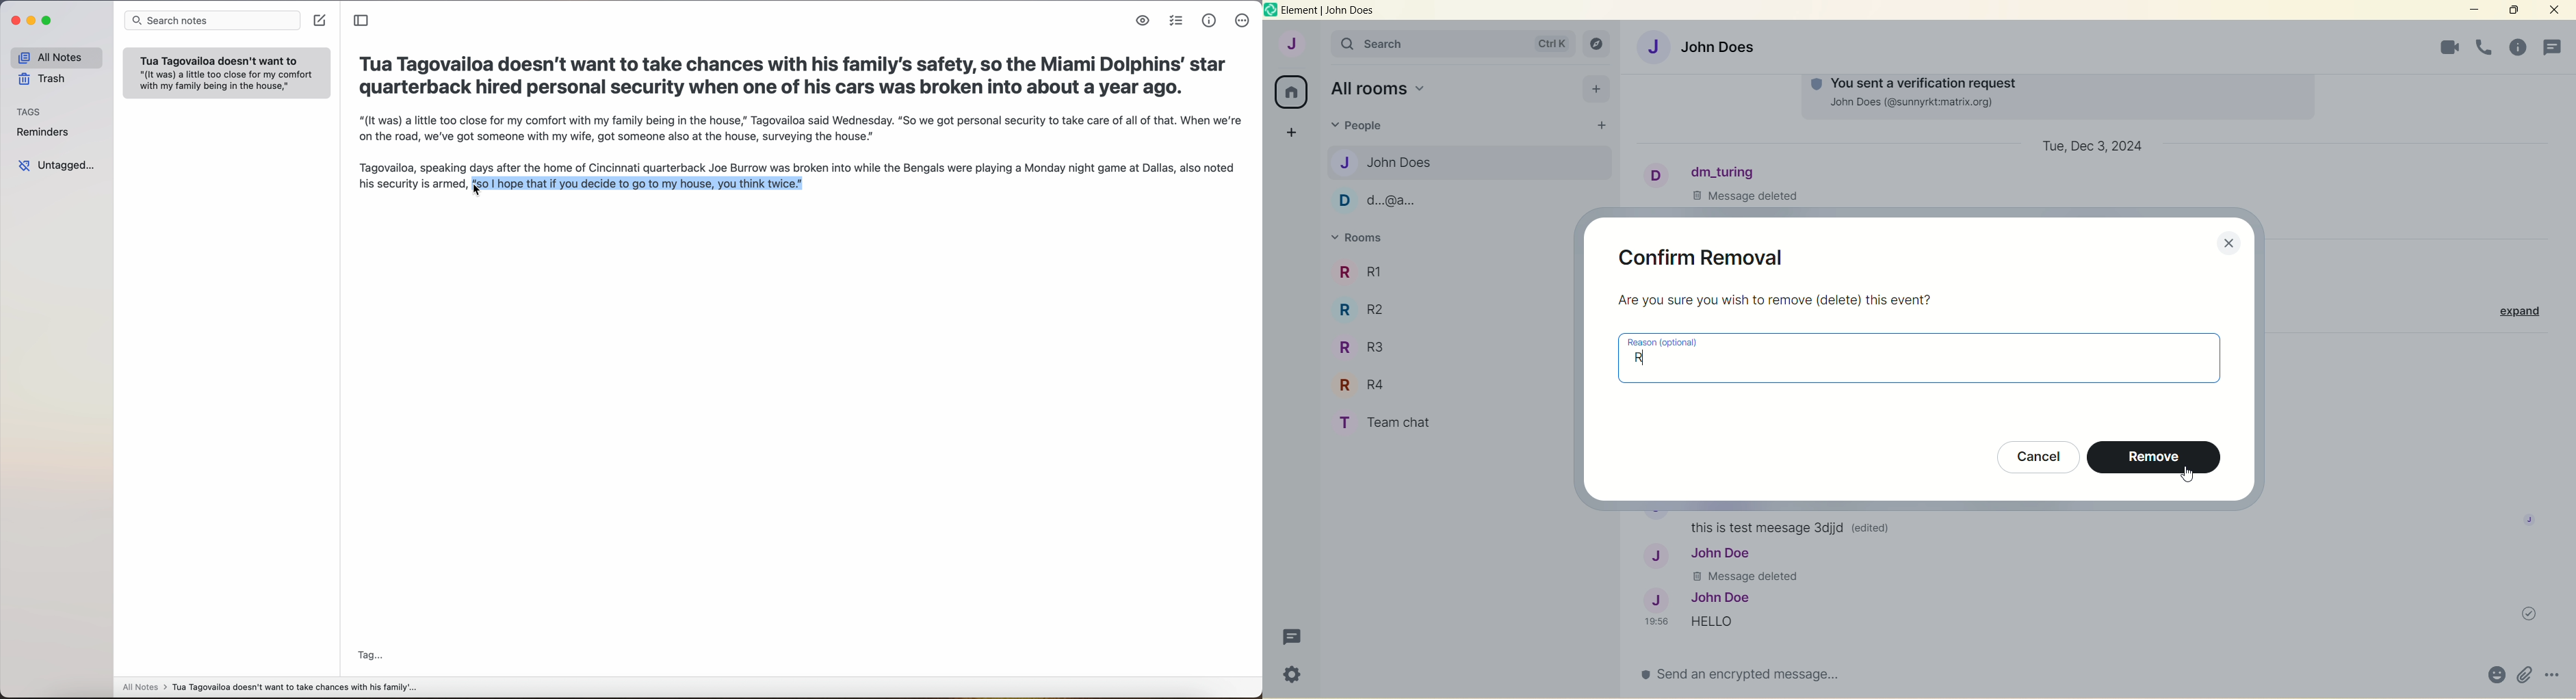  What do you see at coordinates (1602, 124) in the screenshot?
I see `start chat` at bounding box center [1602, 124].